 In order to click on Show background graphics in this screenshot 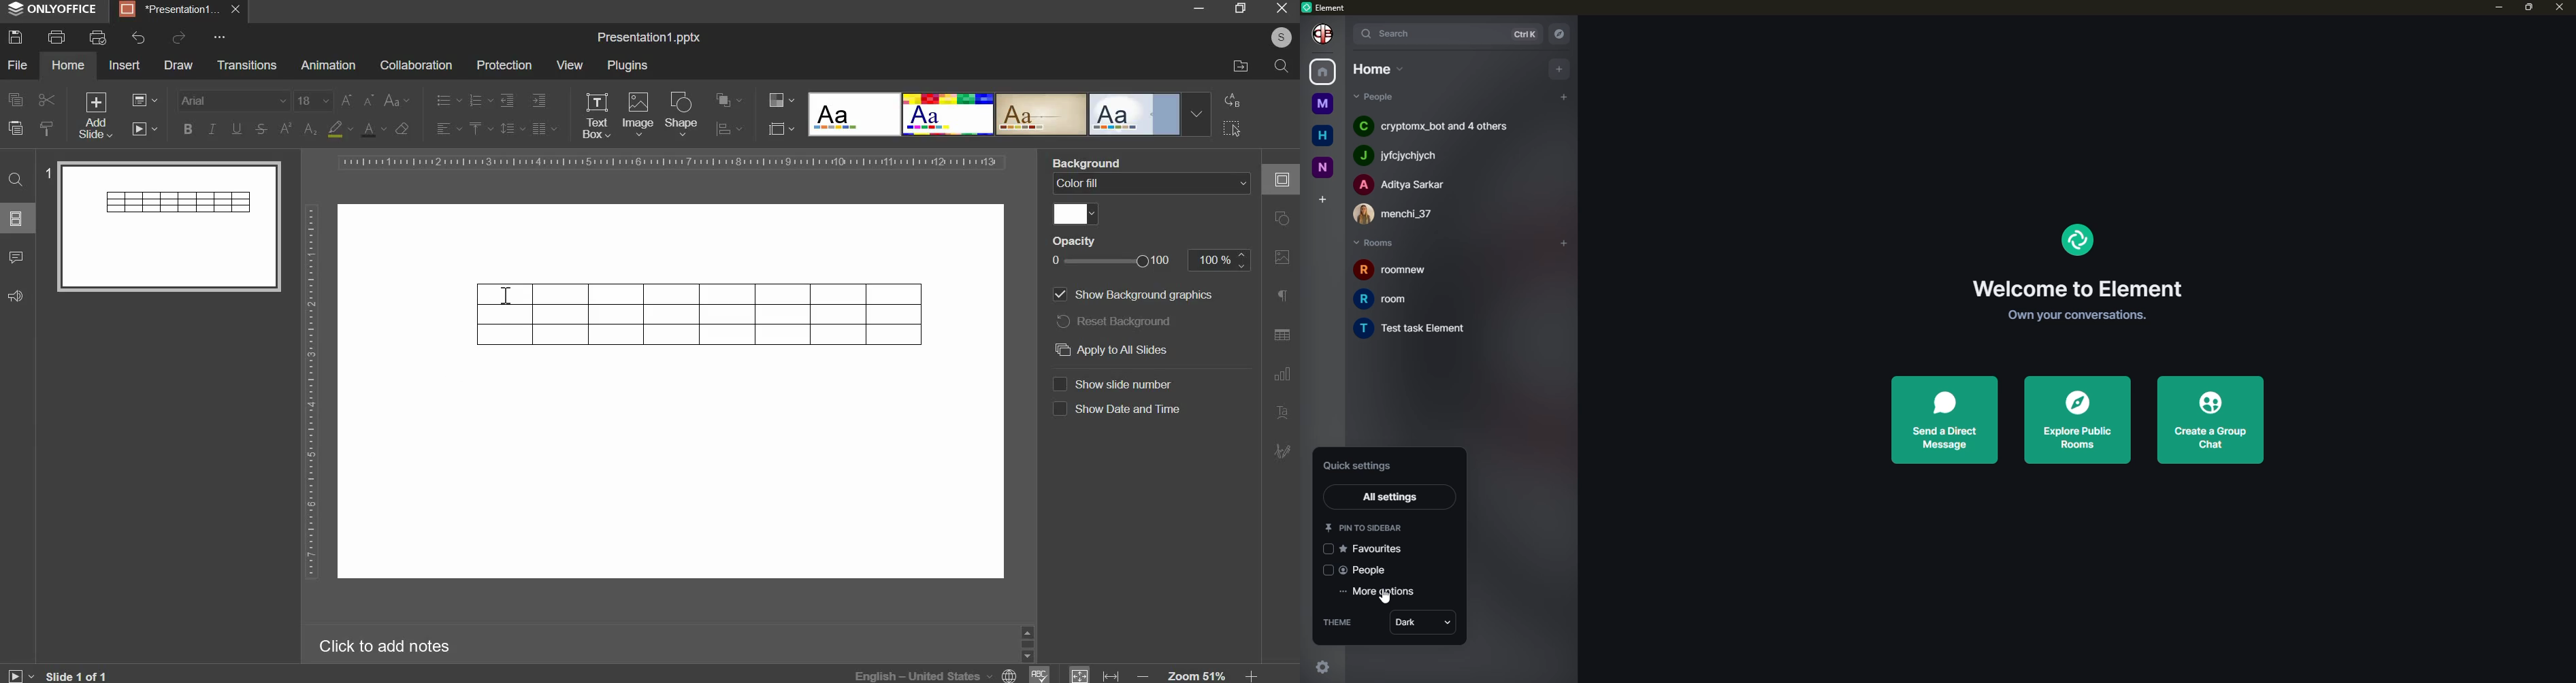, I will do `click(1141, 295)`.